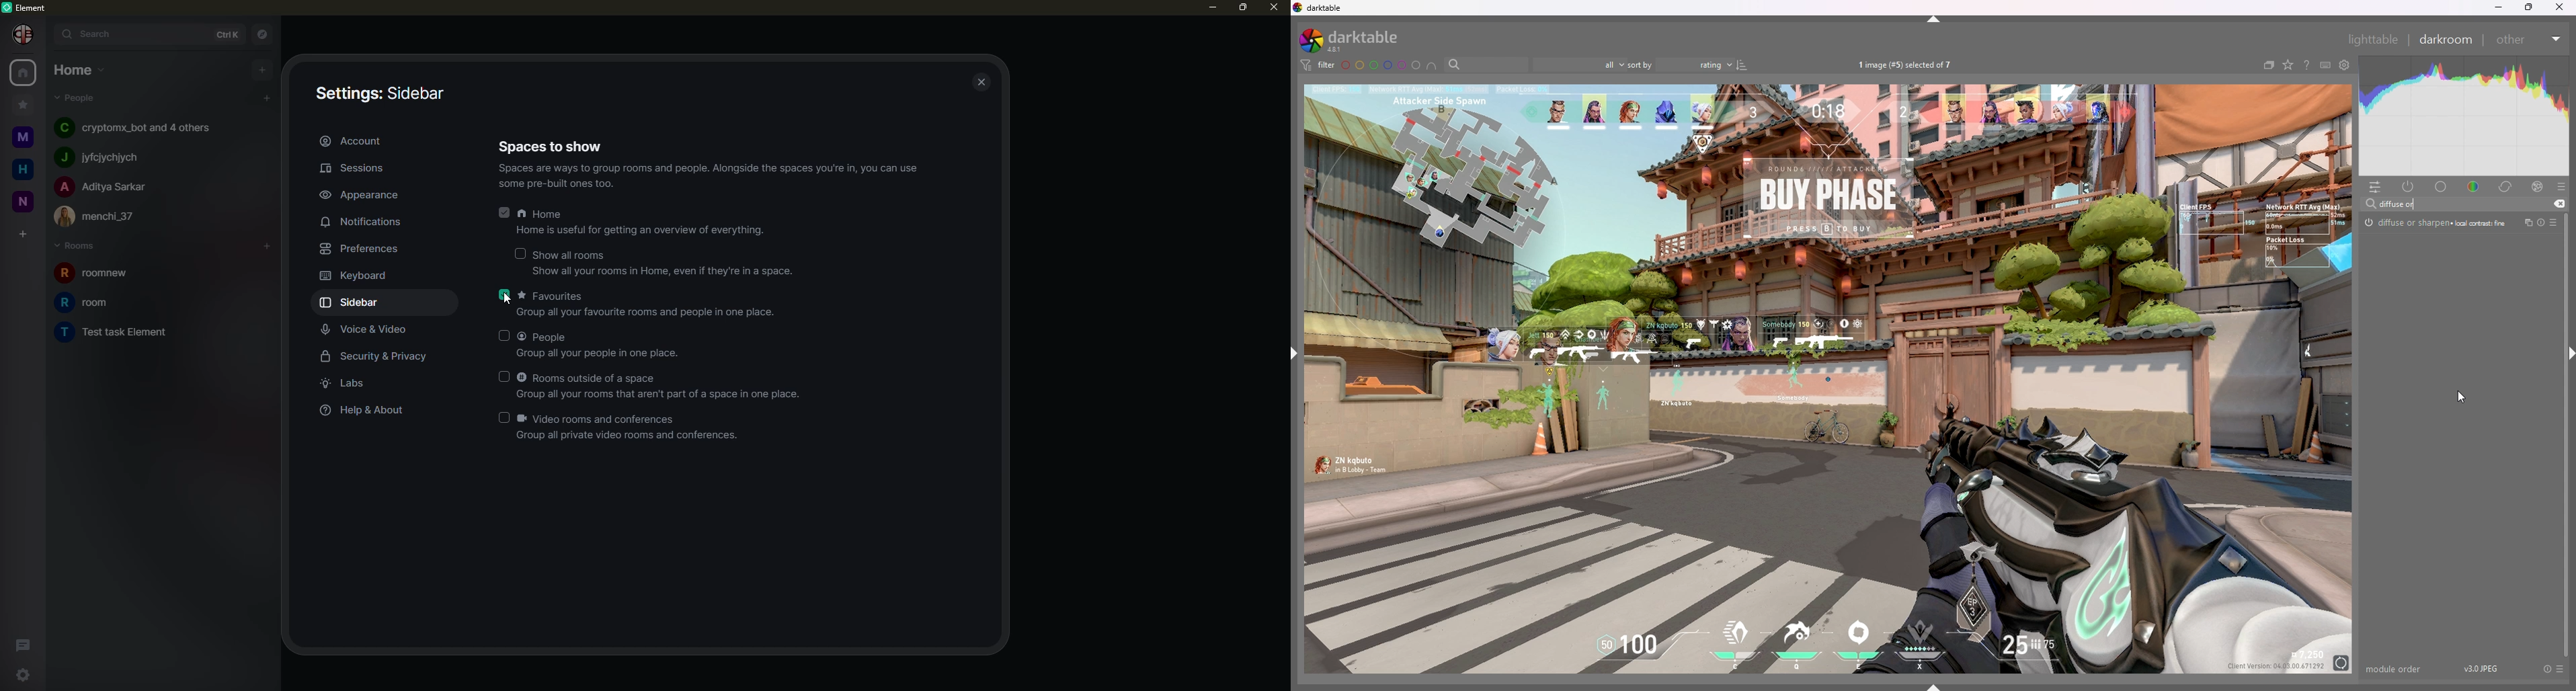  Describe the element at coordinates (502, 294) in the screenshot. I see `enabled` at that location.